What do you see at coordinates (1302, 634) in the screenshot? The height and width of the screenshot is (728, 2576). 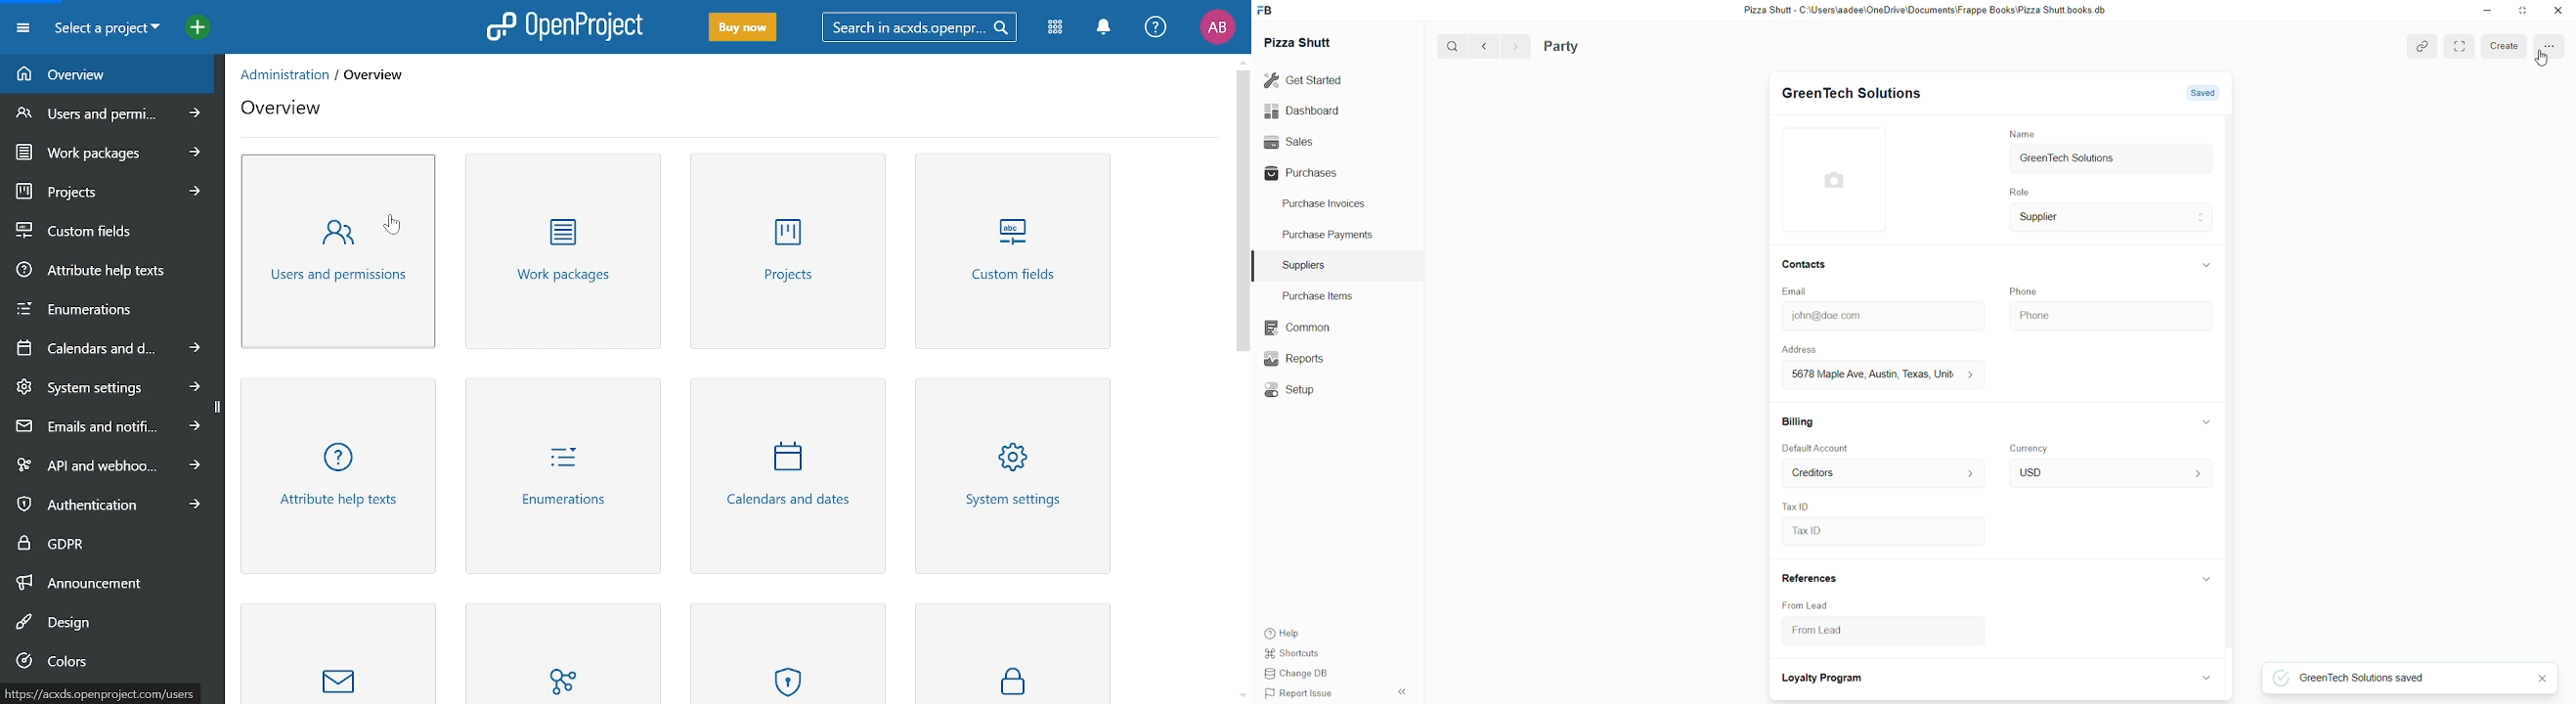 I see ` Help` at bounding box center [1302, 634].